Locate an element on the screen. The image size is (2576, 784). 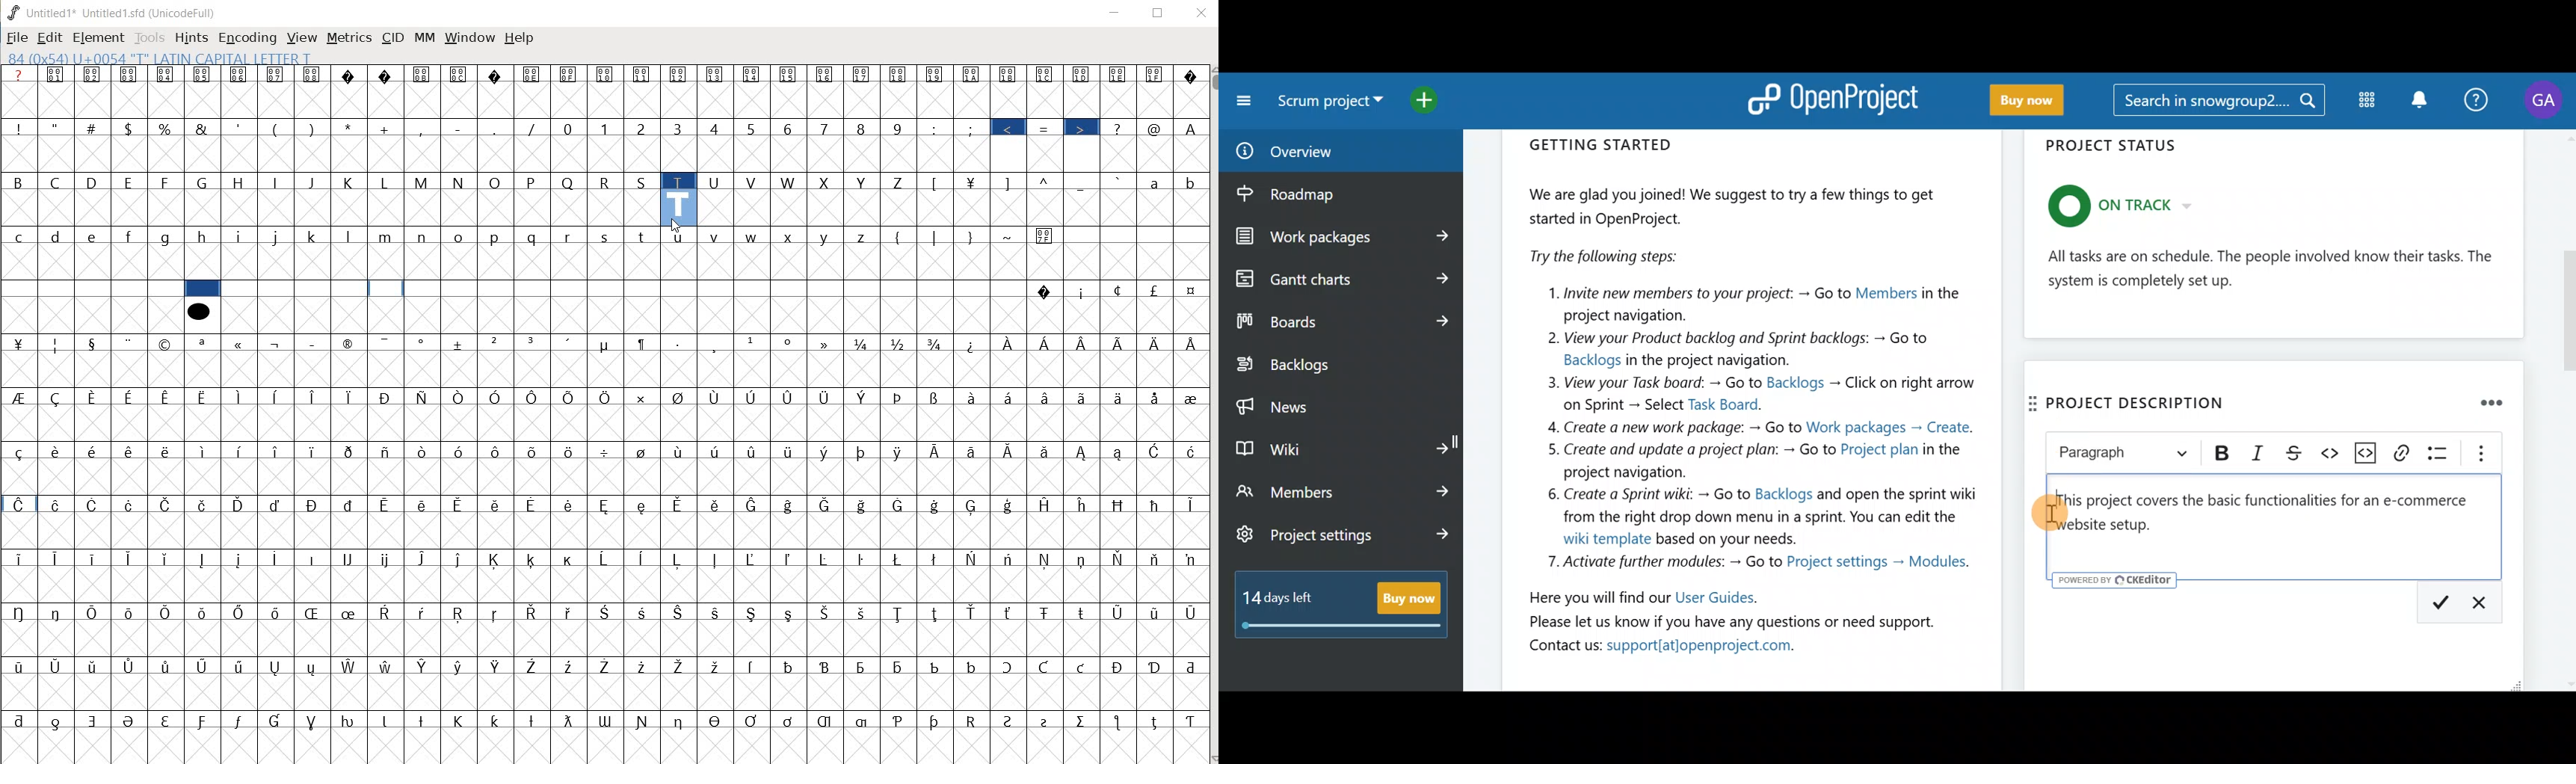
x is located at coordinates (790, 236).